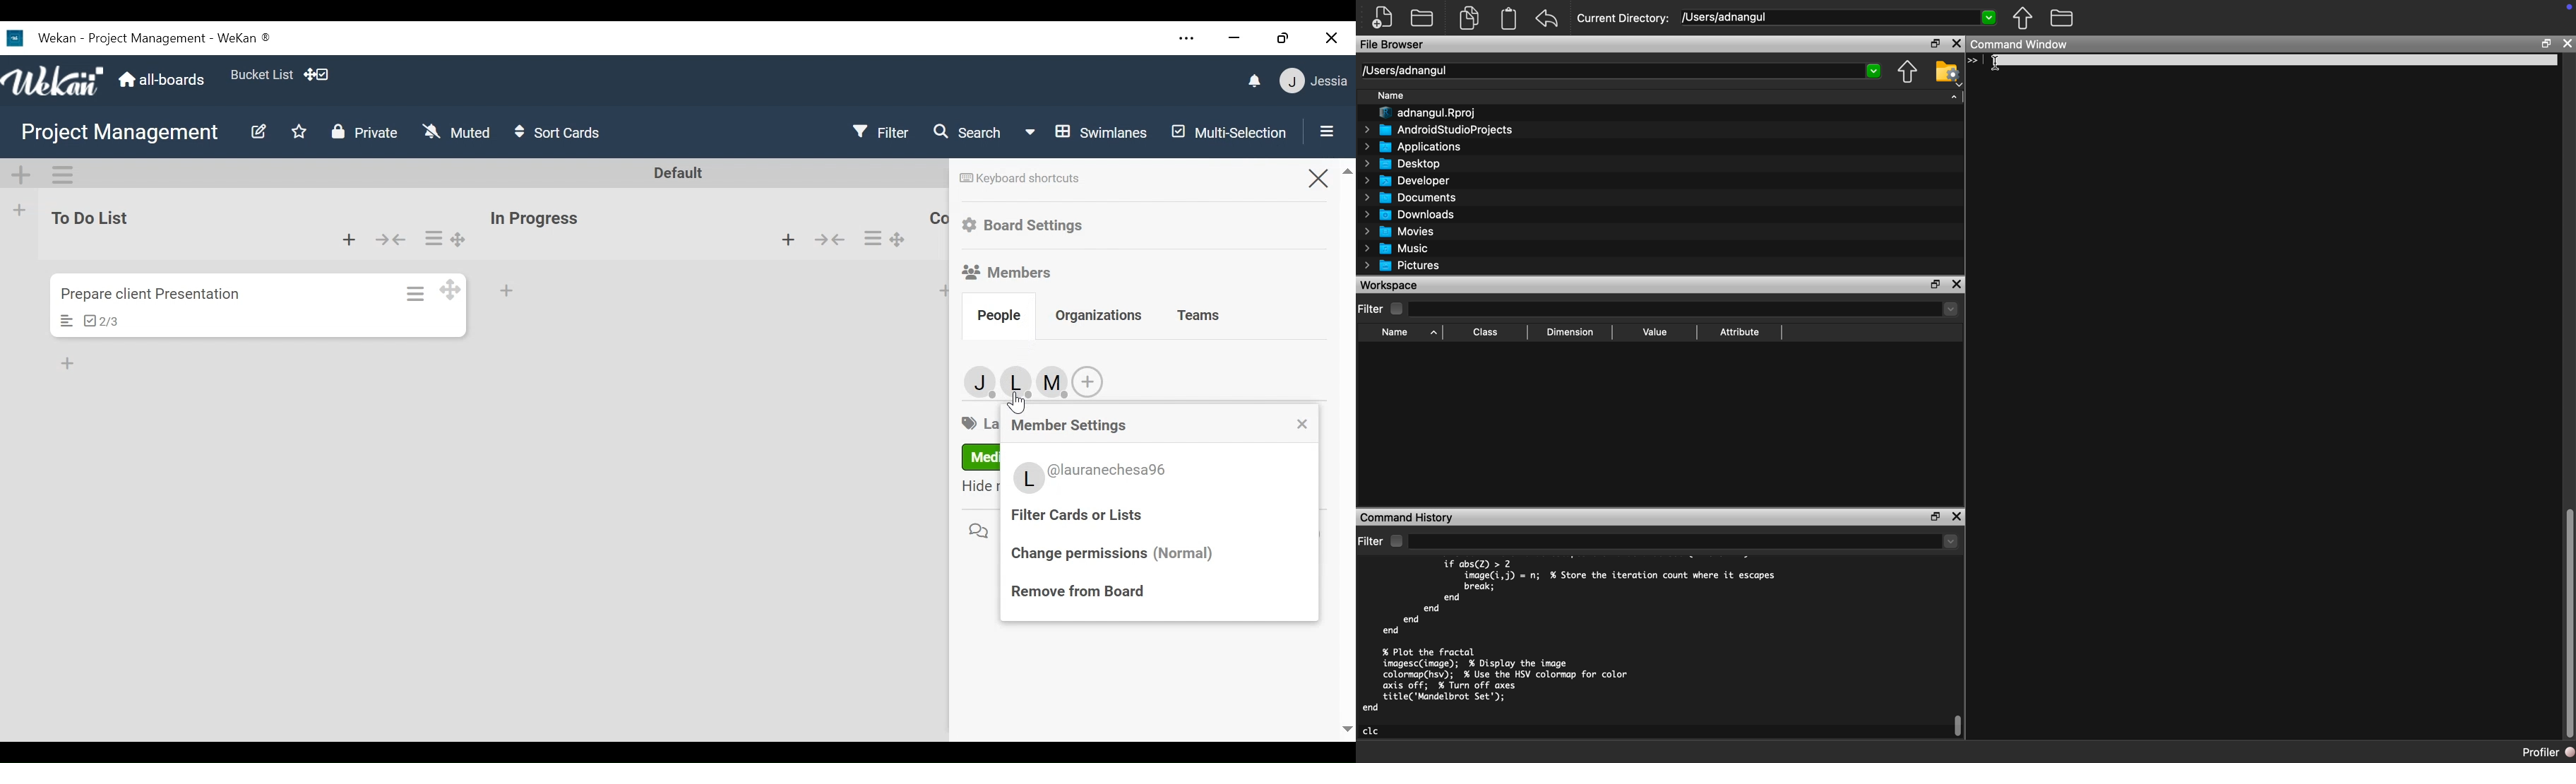  I want to click on Applications, so click(1410, 147).